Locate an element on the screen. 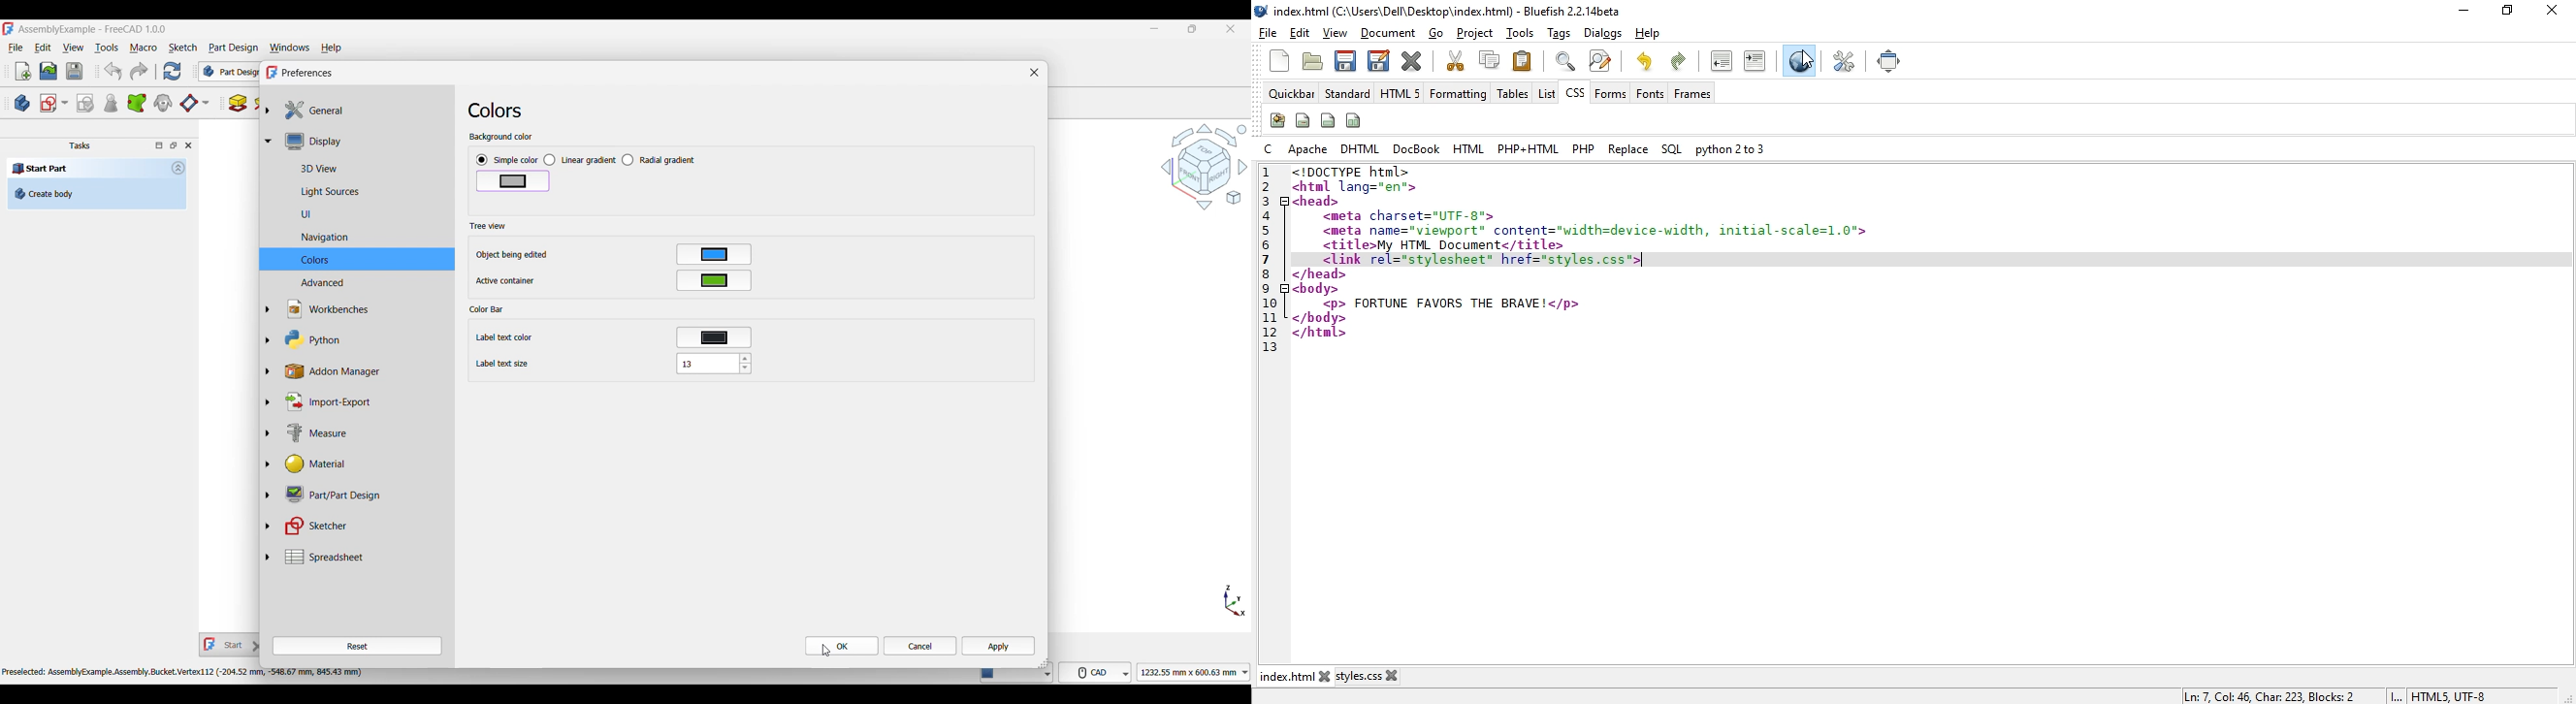 The image size is (2576, 728). Close is located at coordinates (1035, 72).